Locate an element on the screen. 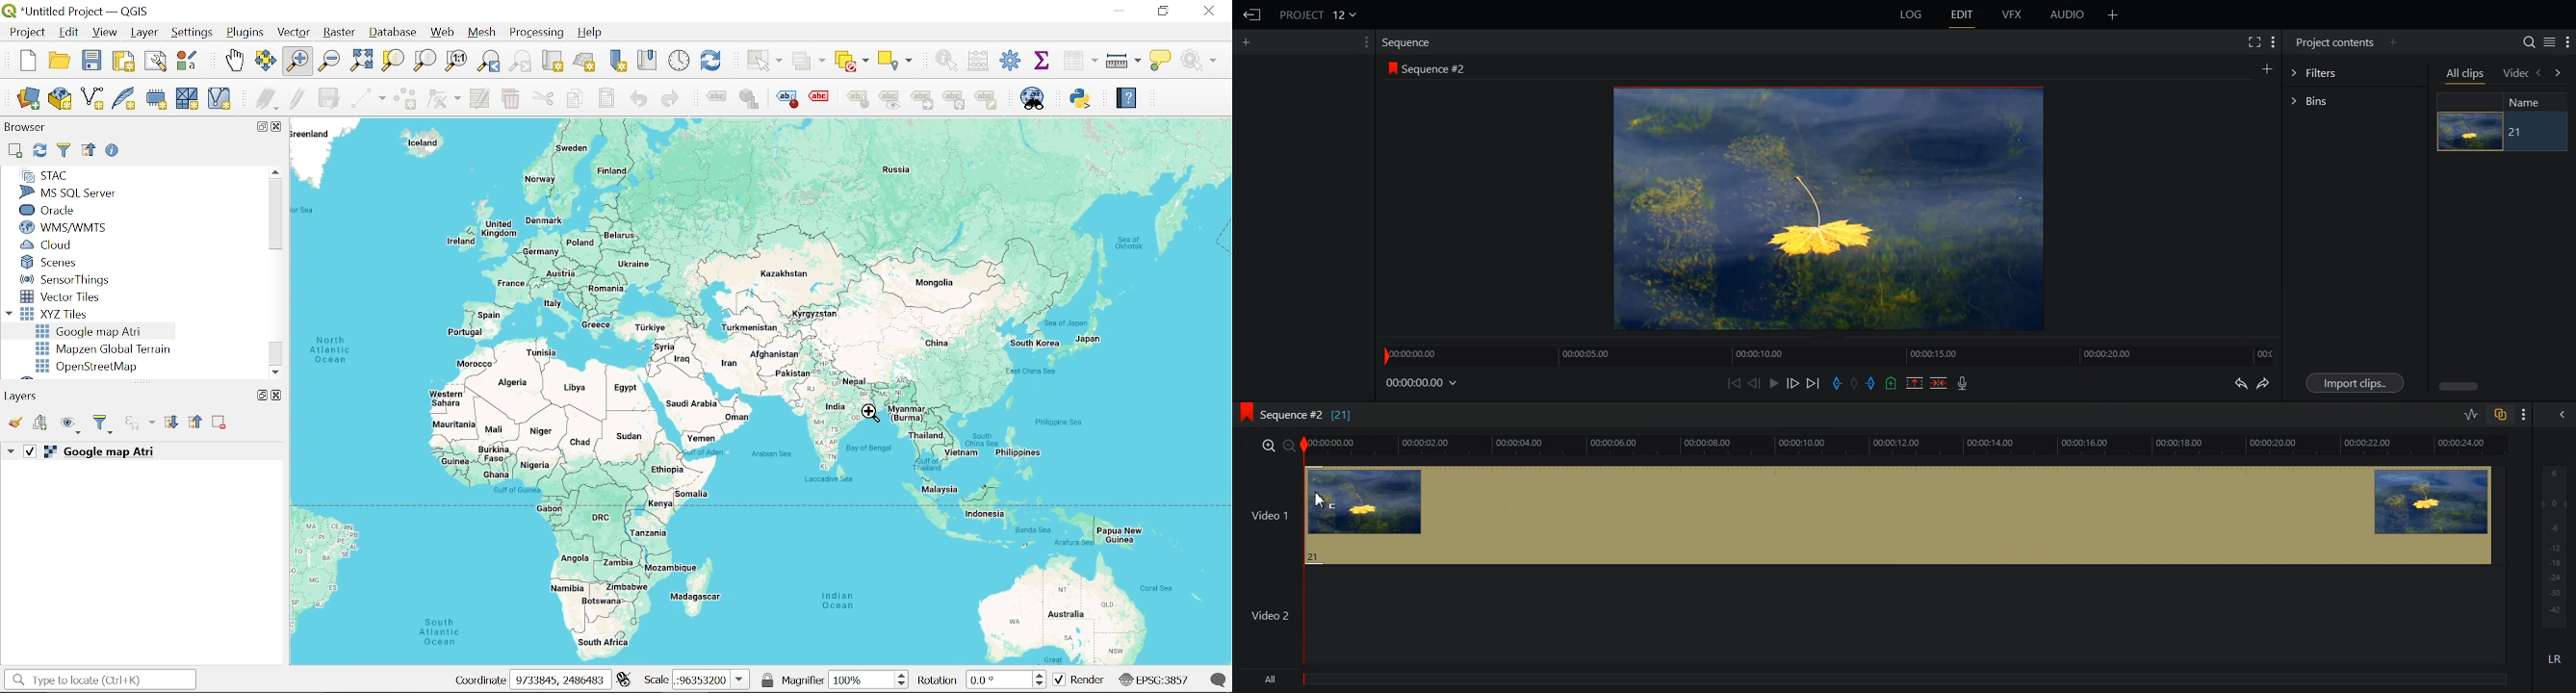  forward is located at coordinates (2560, 74).